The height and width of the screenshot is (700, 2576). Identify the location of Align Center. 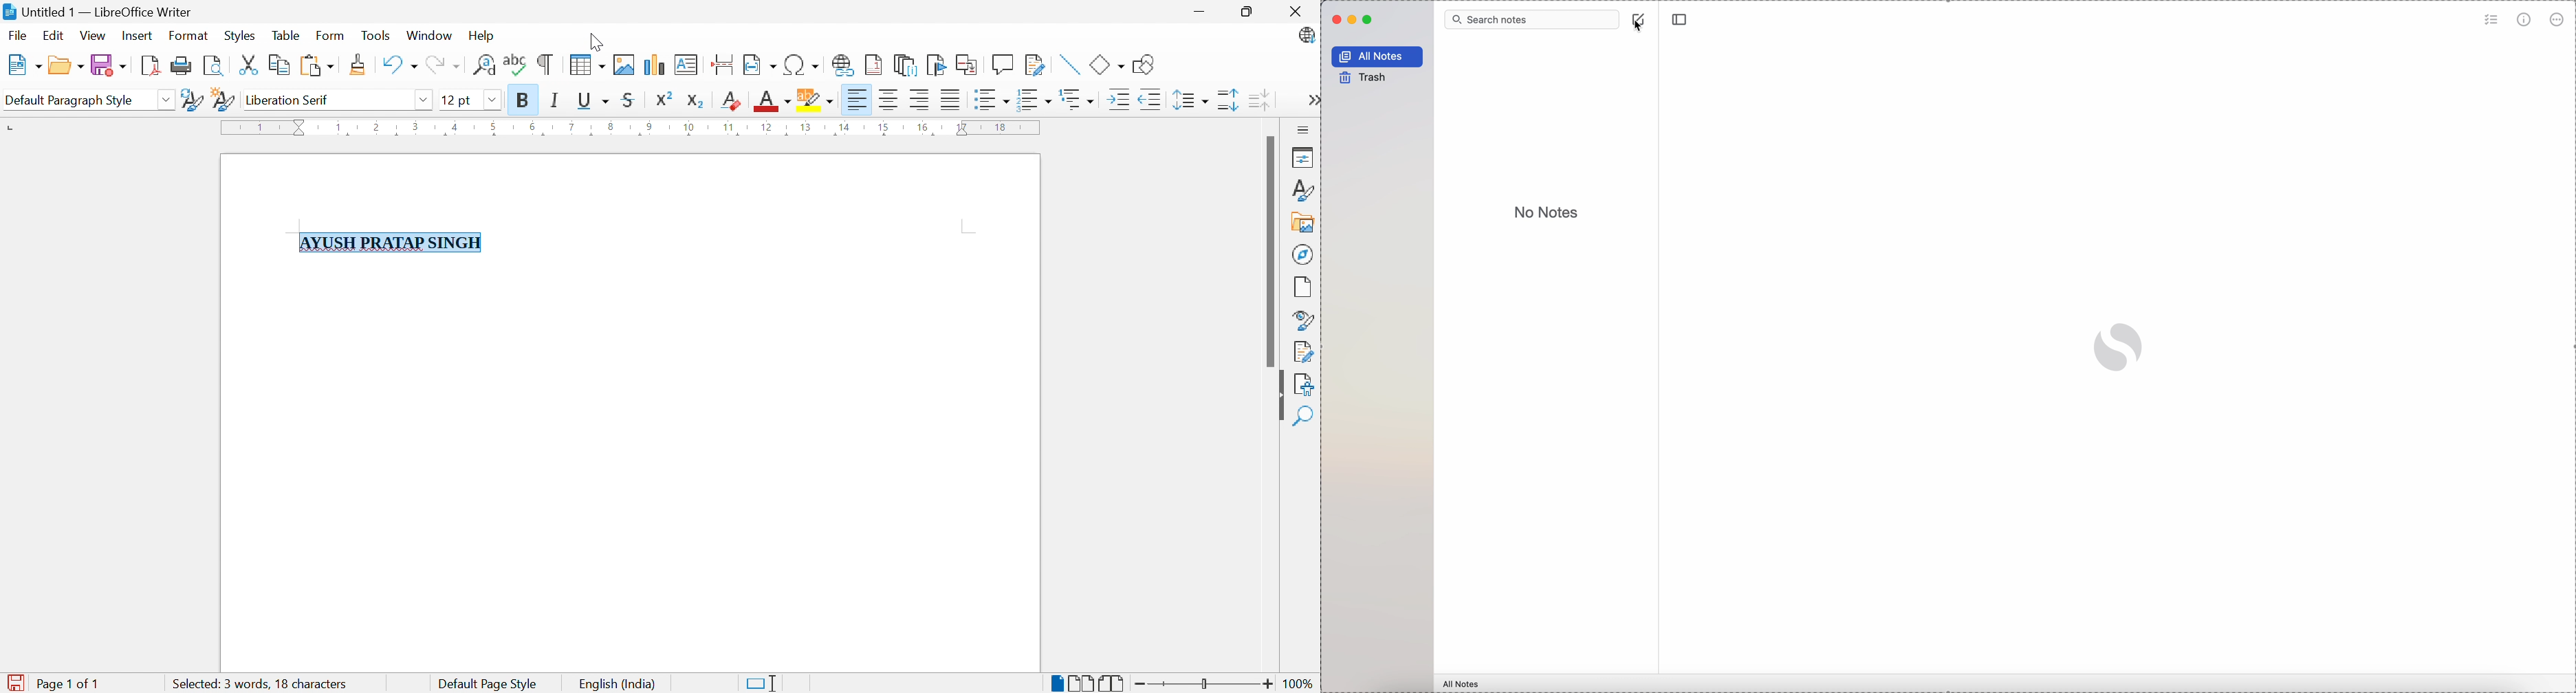
(888, 100).